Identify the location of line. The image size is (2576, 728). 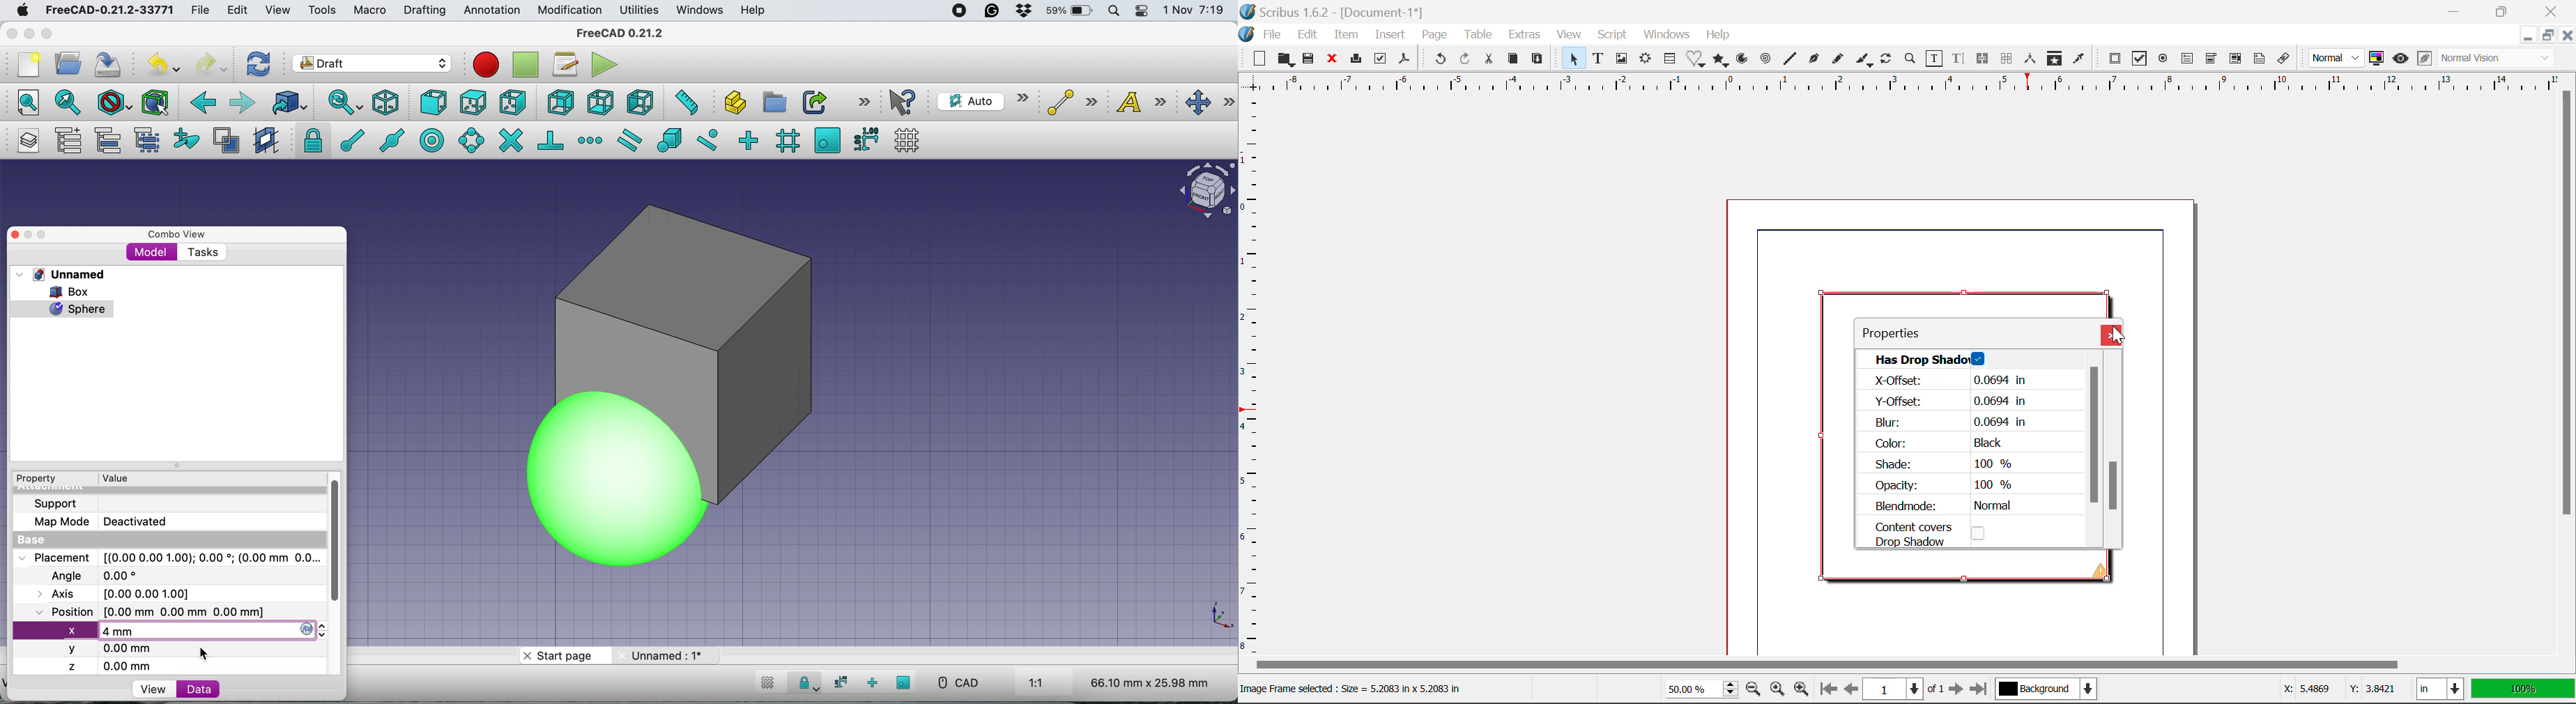
(1070, 102).